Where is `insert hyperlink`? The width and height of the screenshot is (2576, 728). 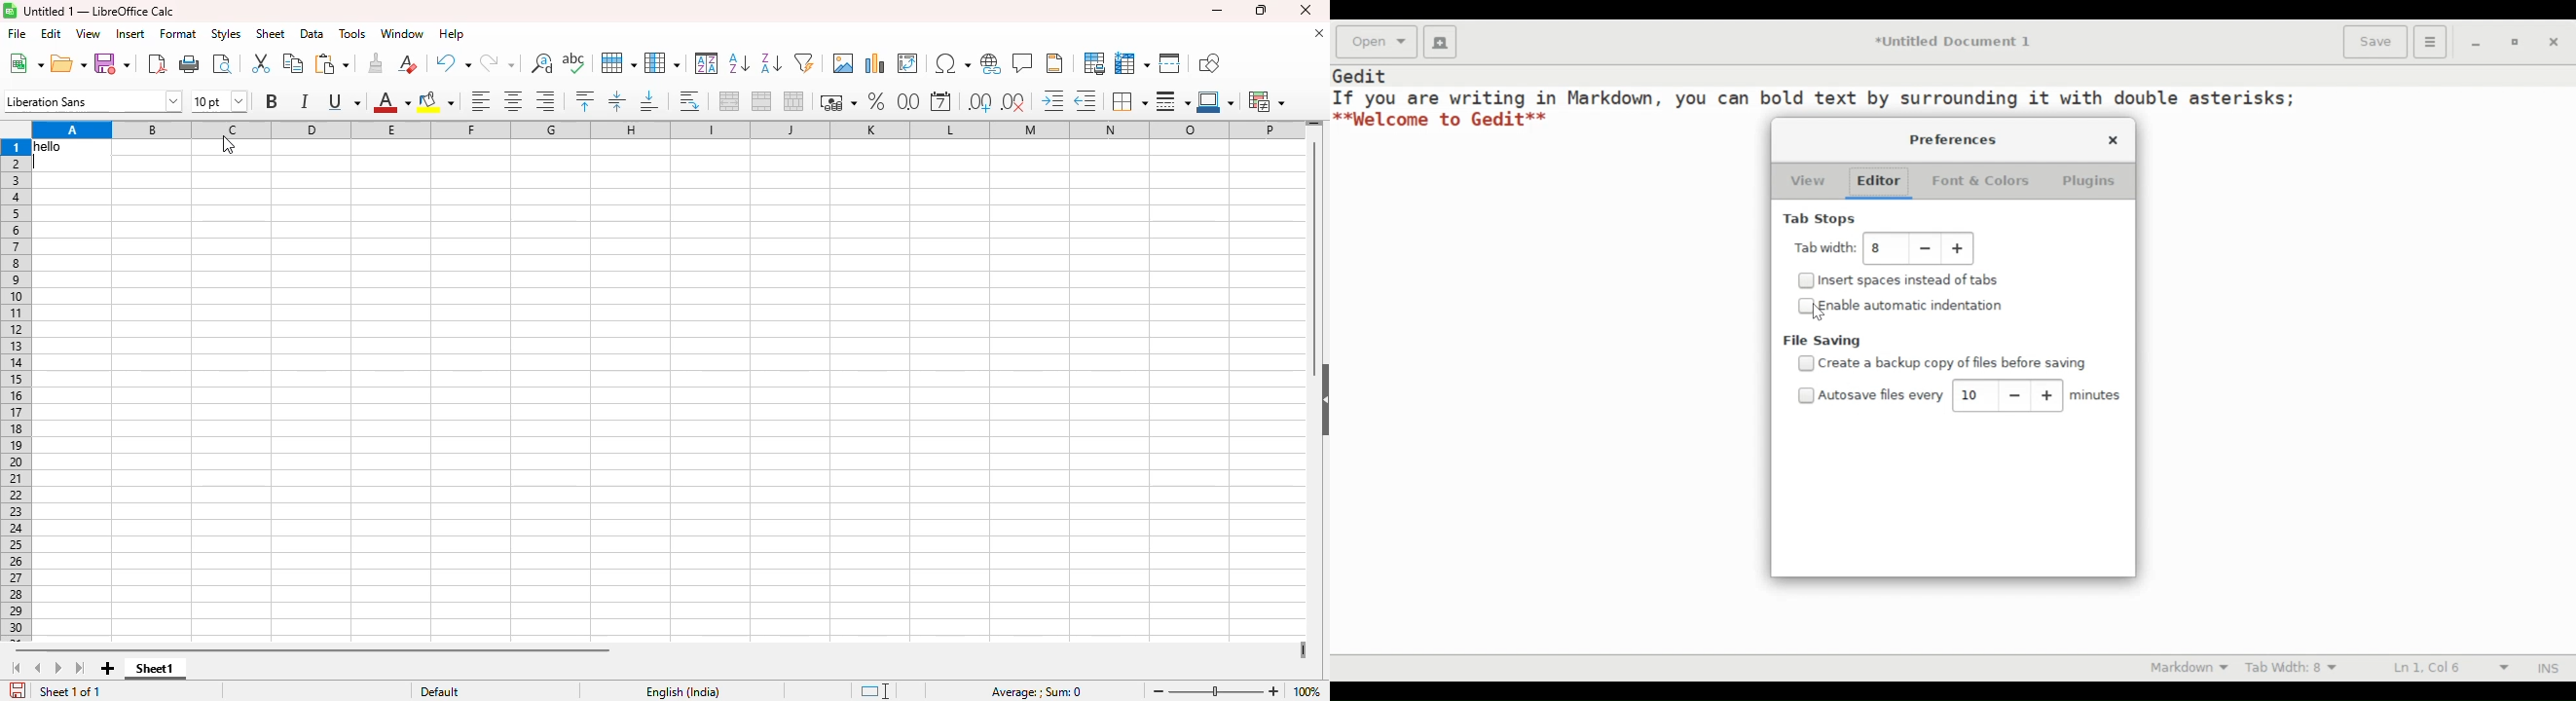
insert hyperlink is located at coordinates (991, 63).